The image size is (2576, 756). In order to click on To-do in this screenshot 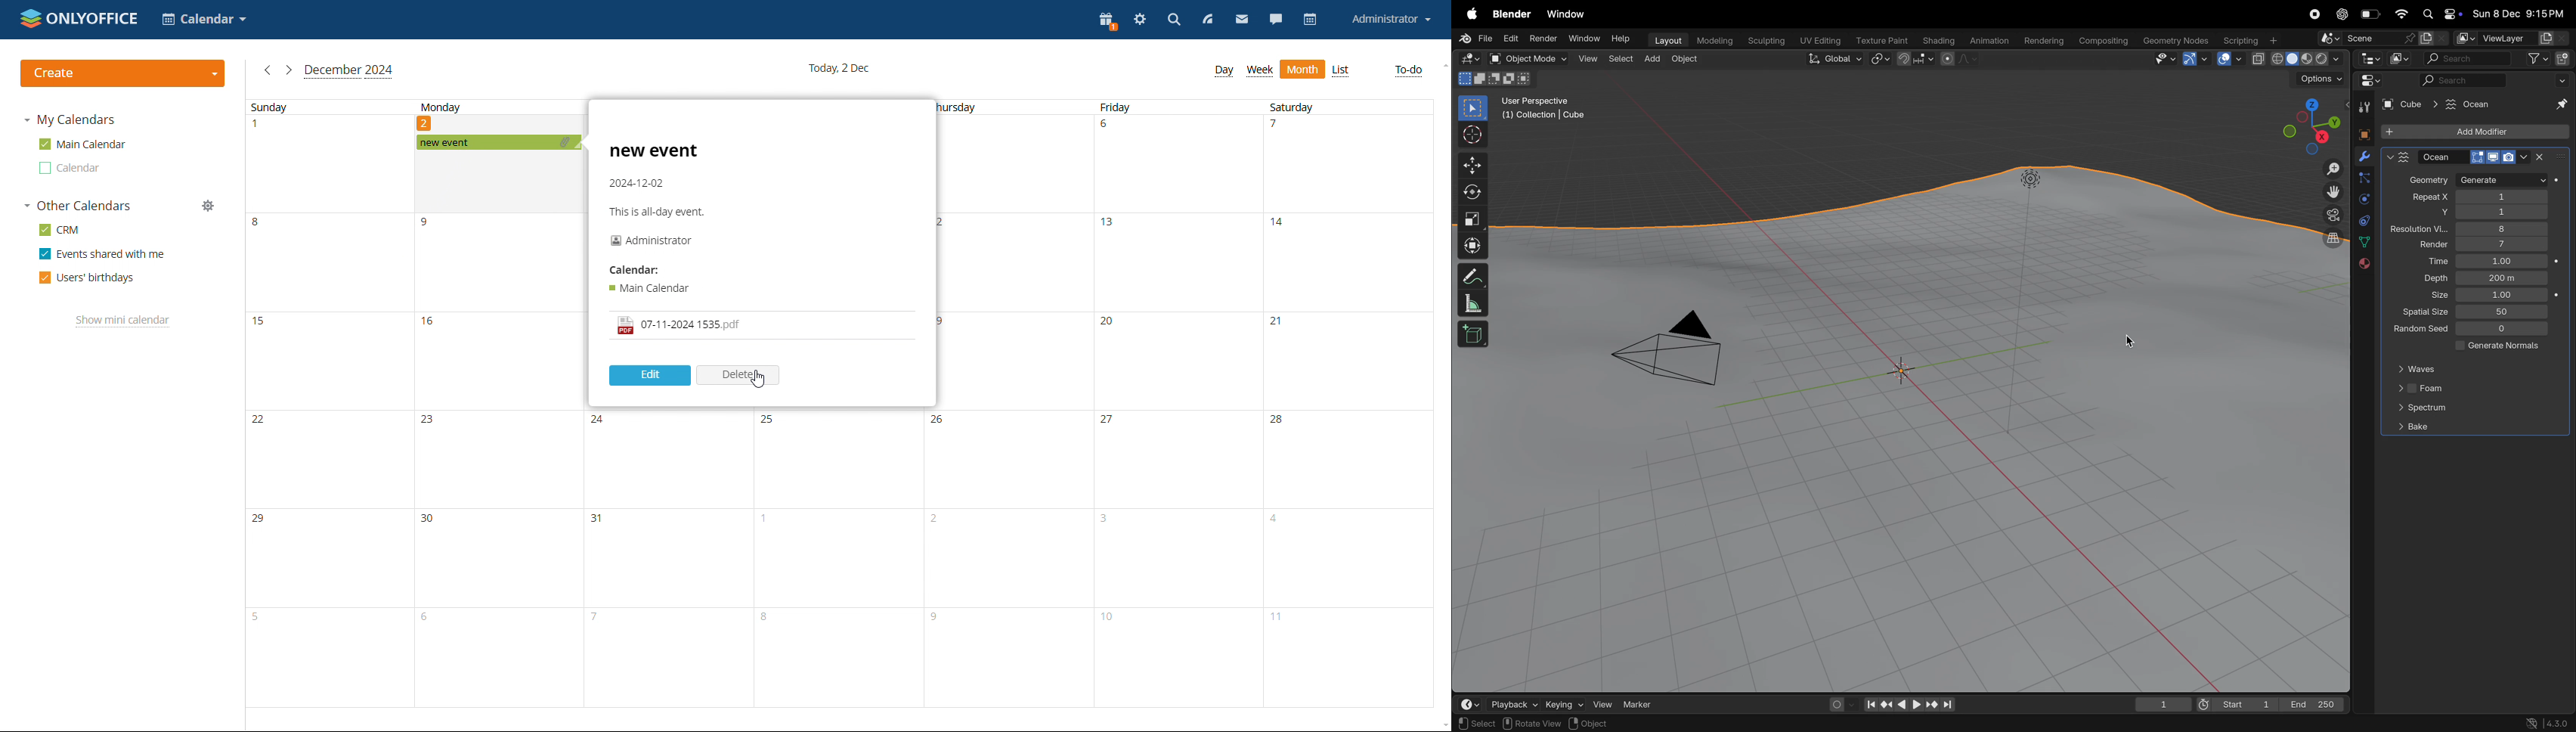, I will do `click(1408, 70)`.